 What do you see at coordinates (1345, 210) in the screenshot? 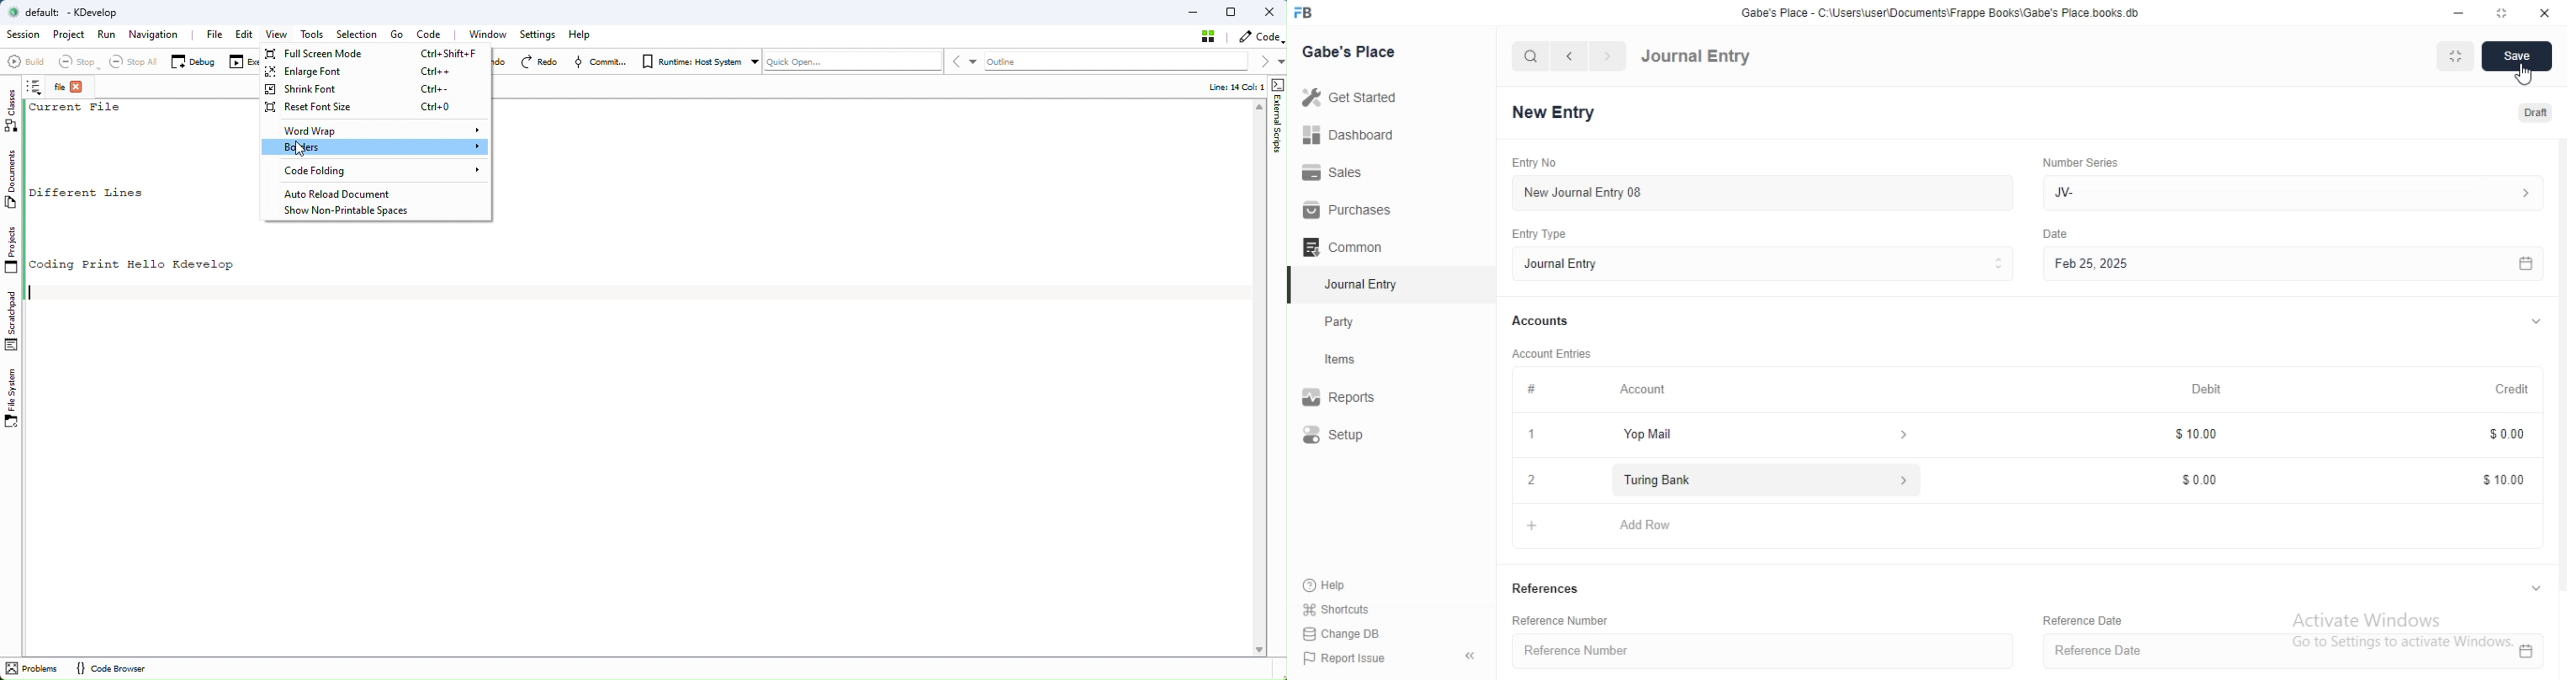
I see `Purchases` at bounding box center [1345, 210].